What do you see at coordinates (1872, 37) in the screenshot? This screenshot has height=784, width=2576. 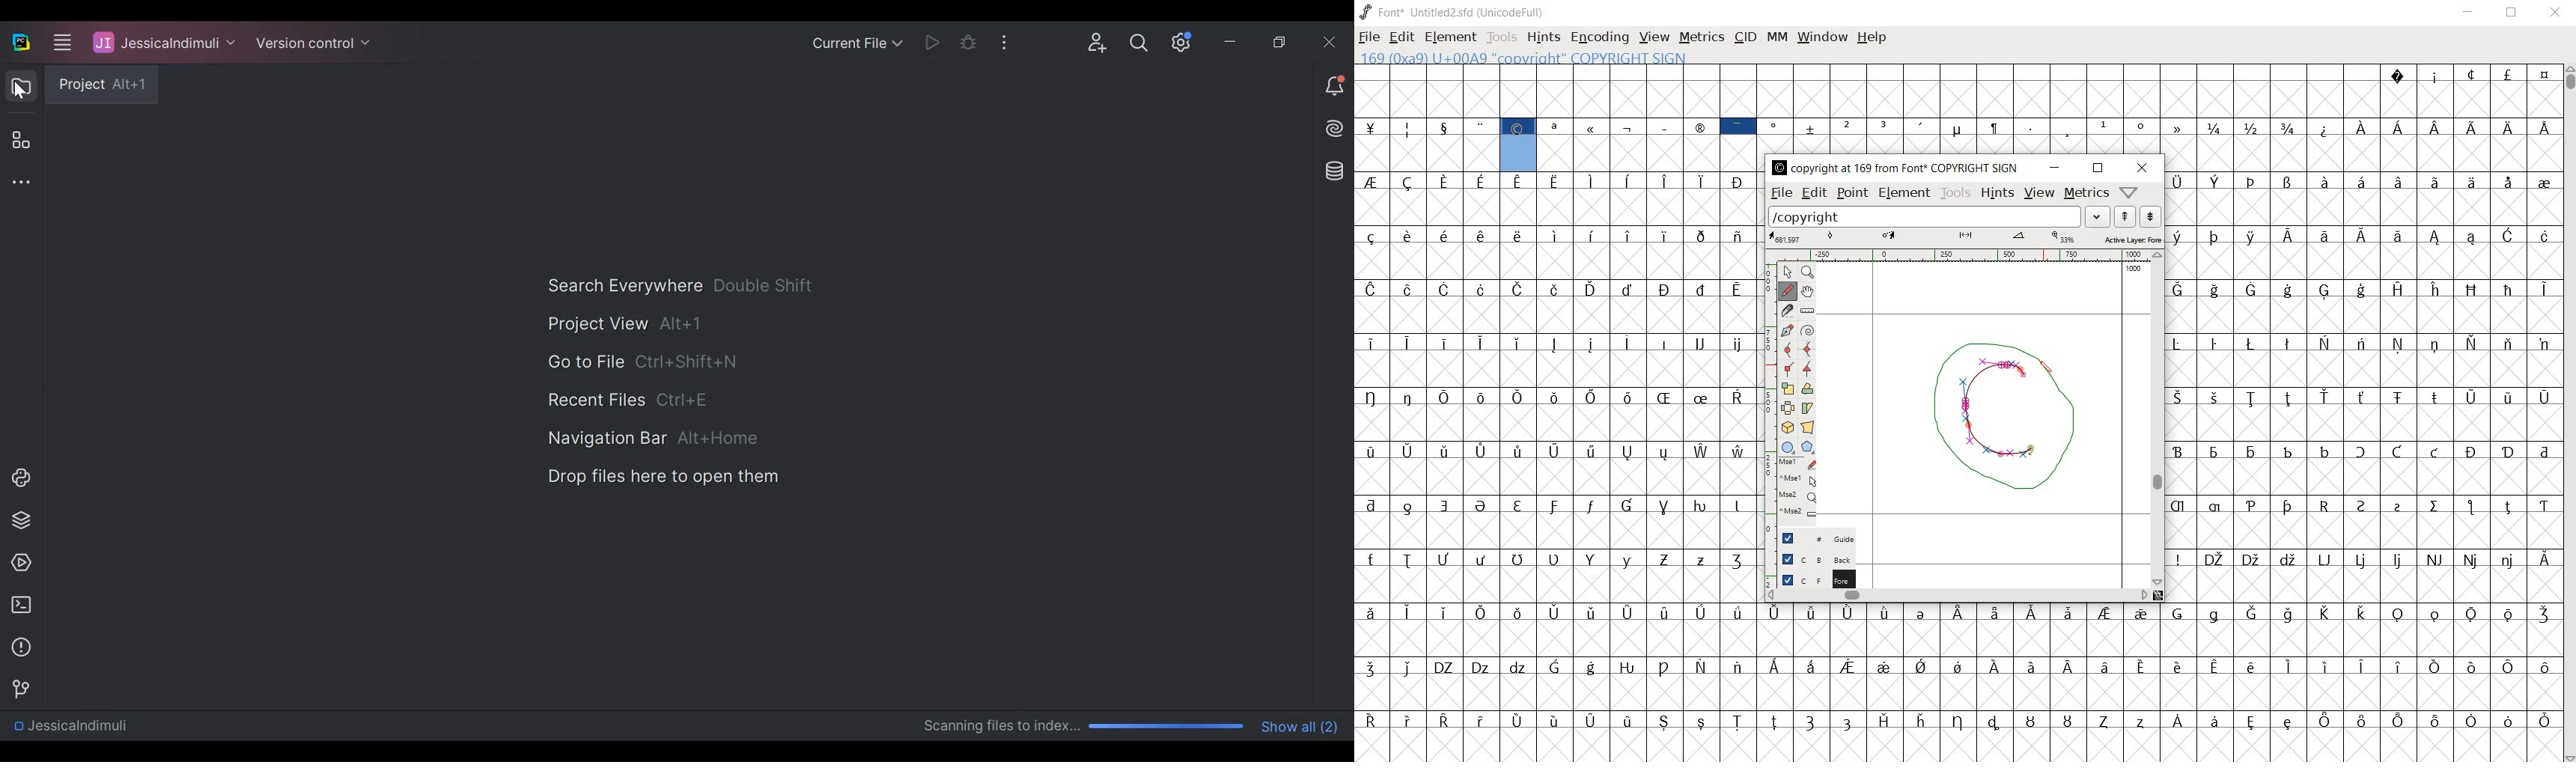 I see `help` at bounding box center [1872, 37].